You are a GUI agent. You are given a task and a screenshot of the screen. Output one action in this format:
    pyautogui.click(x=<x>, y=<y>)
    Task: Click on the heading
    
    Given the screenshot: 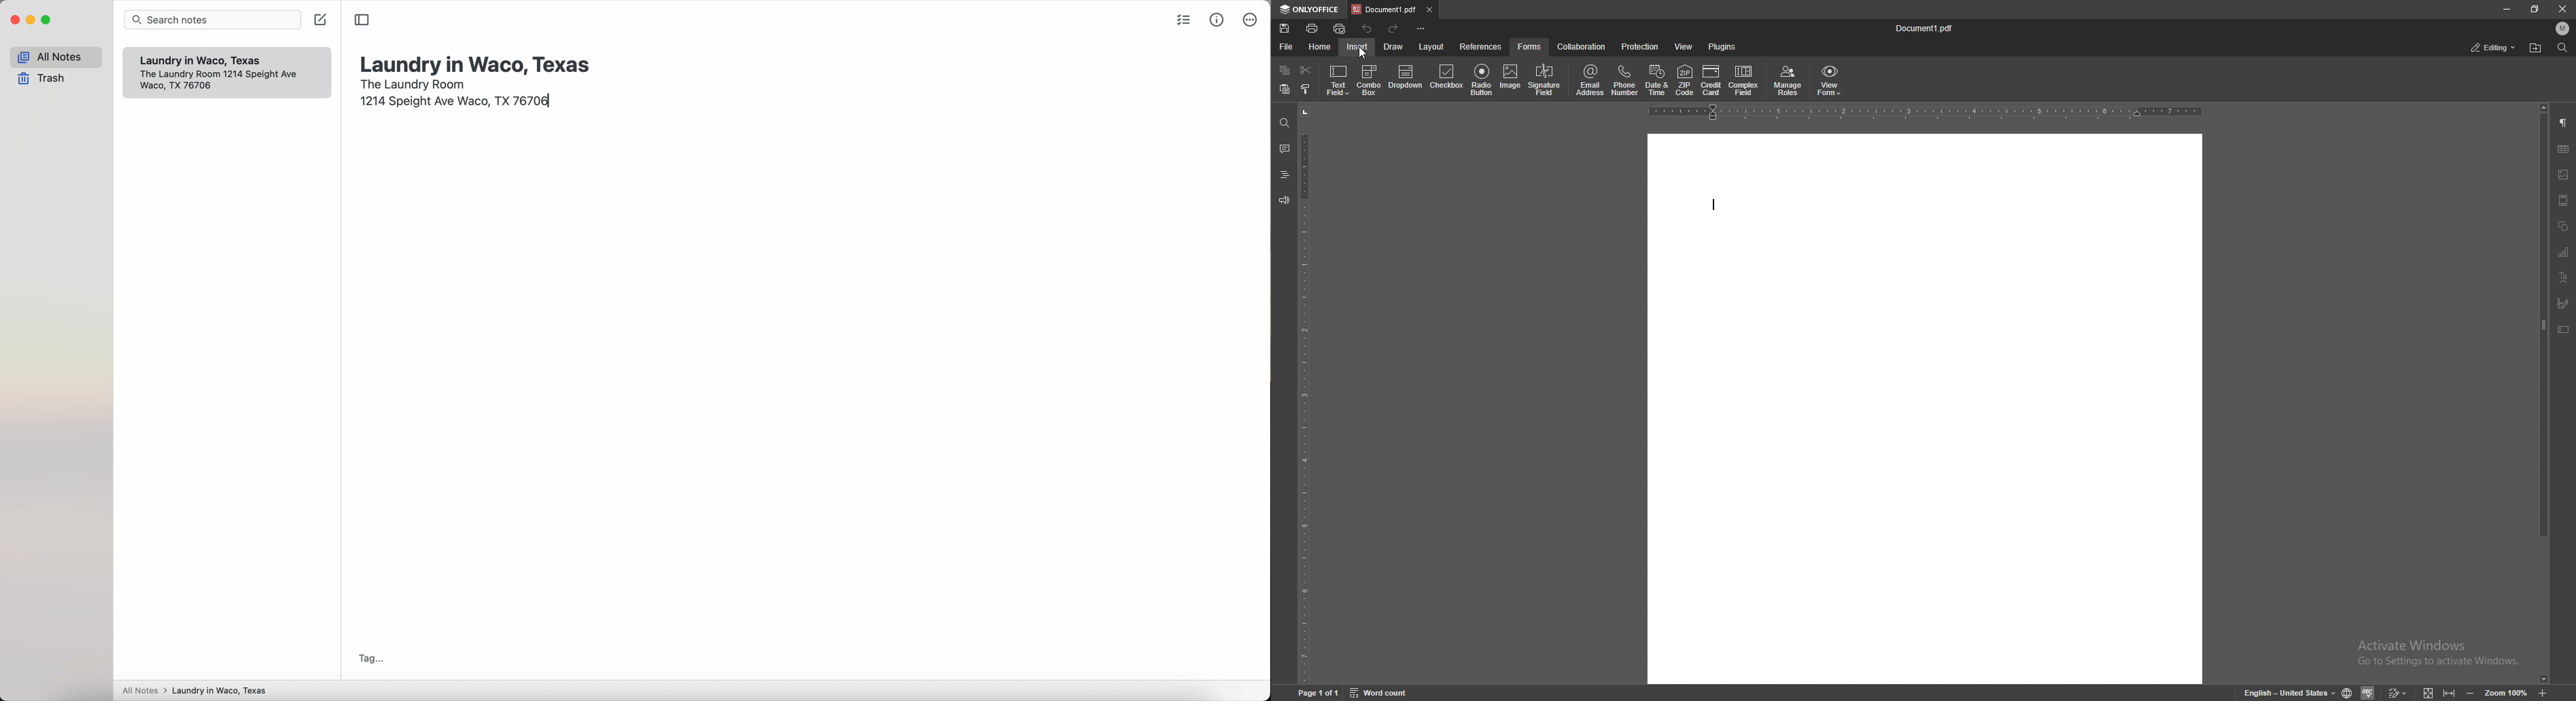 What is the action you would take?
    pyautogui.click(x=1284, y=175)
    